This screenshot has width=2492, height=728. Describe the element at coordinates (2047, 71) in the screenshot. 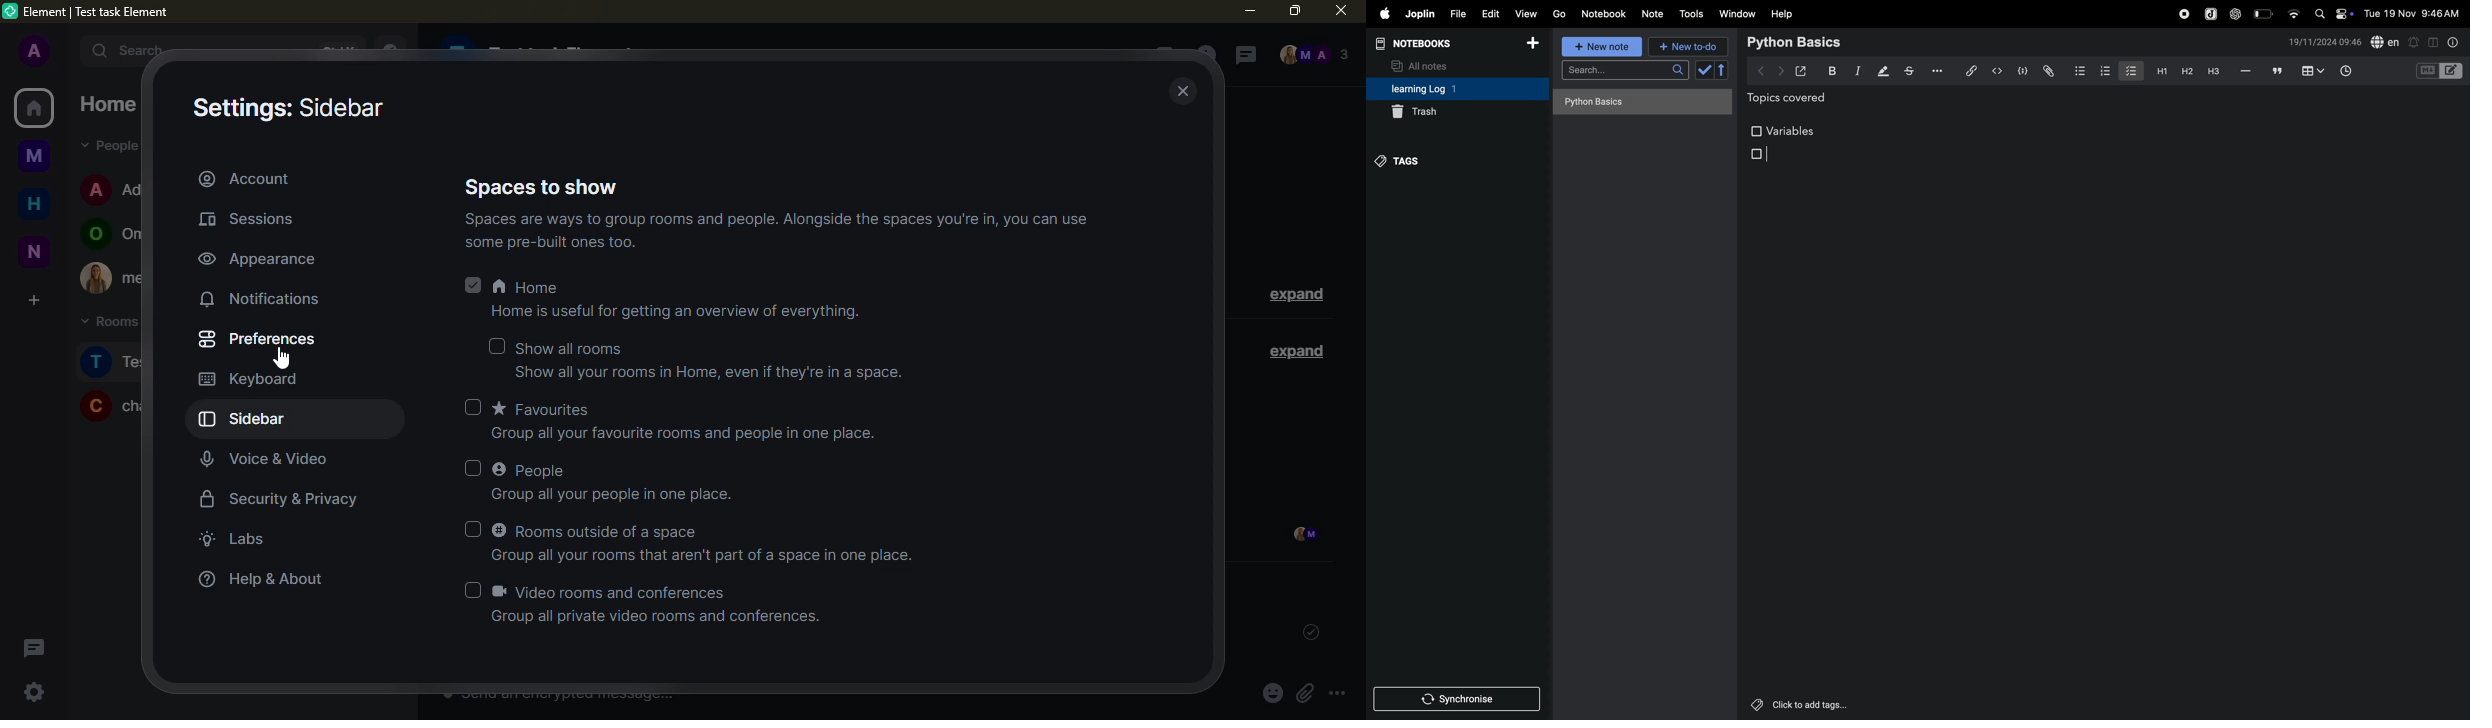

I see `attach file` at that location.